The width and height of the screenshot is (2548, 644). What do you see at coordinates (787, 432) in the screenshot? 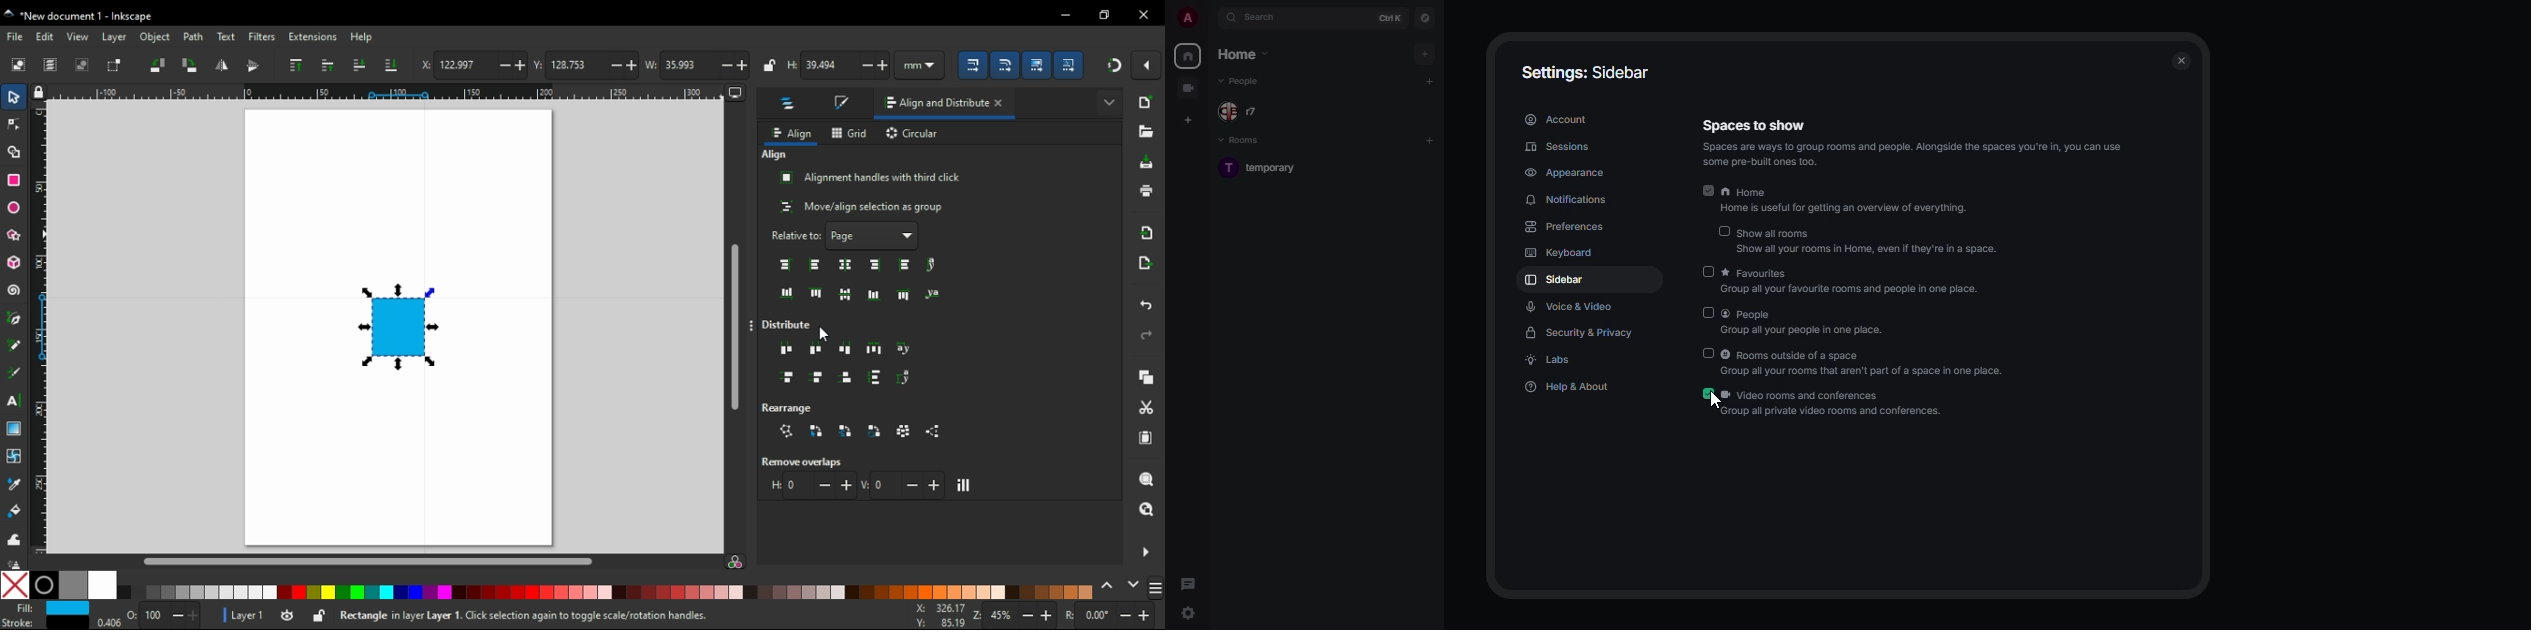
I see `nicely arrange selected connector network` at bounding box center [787, 432].